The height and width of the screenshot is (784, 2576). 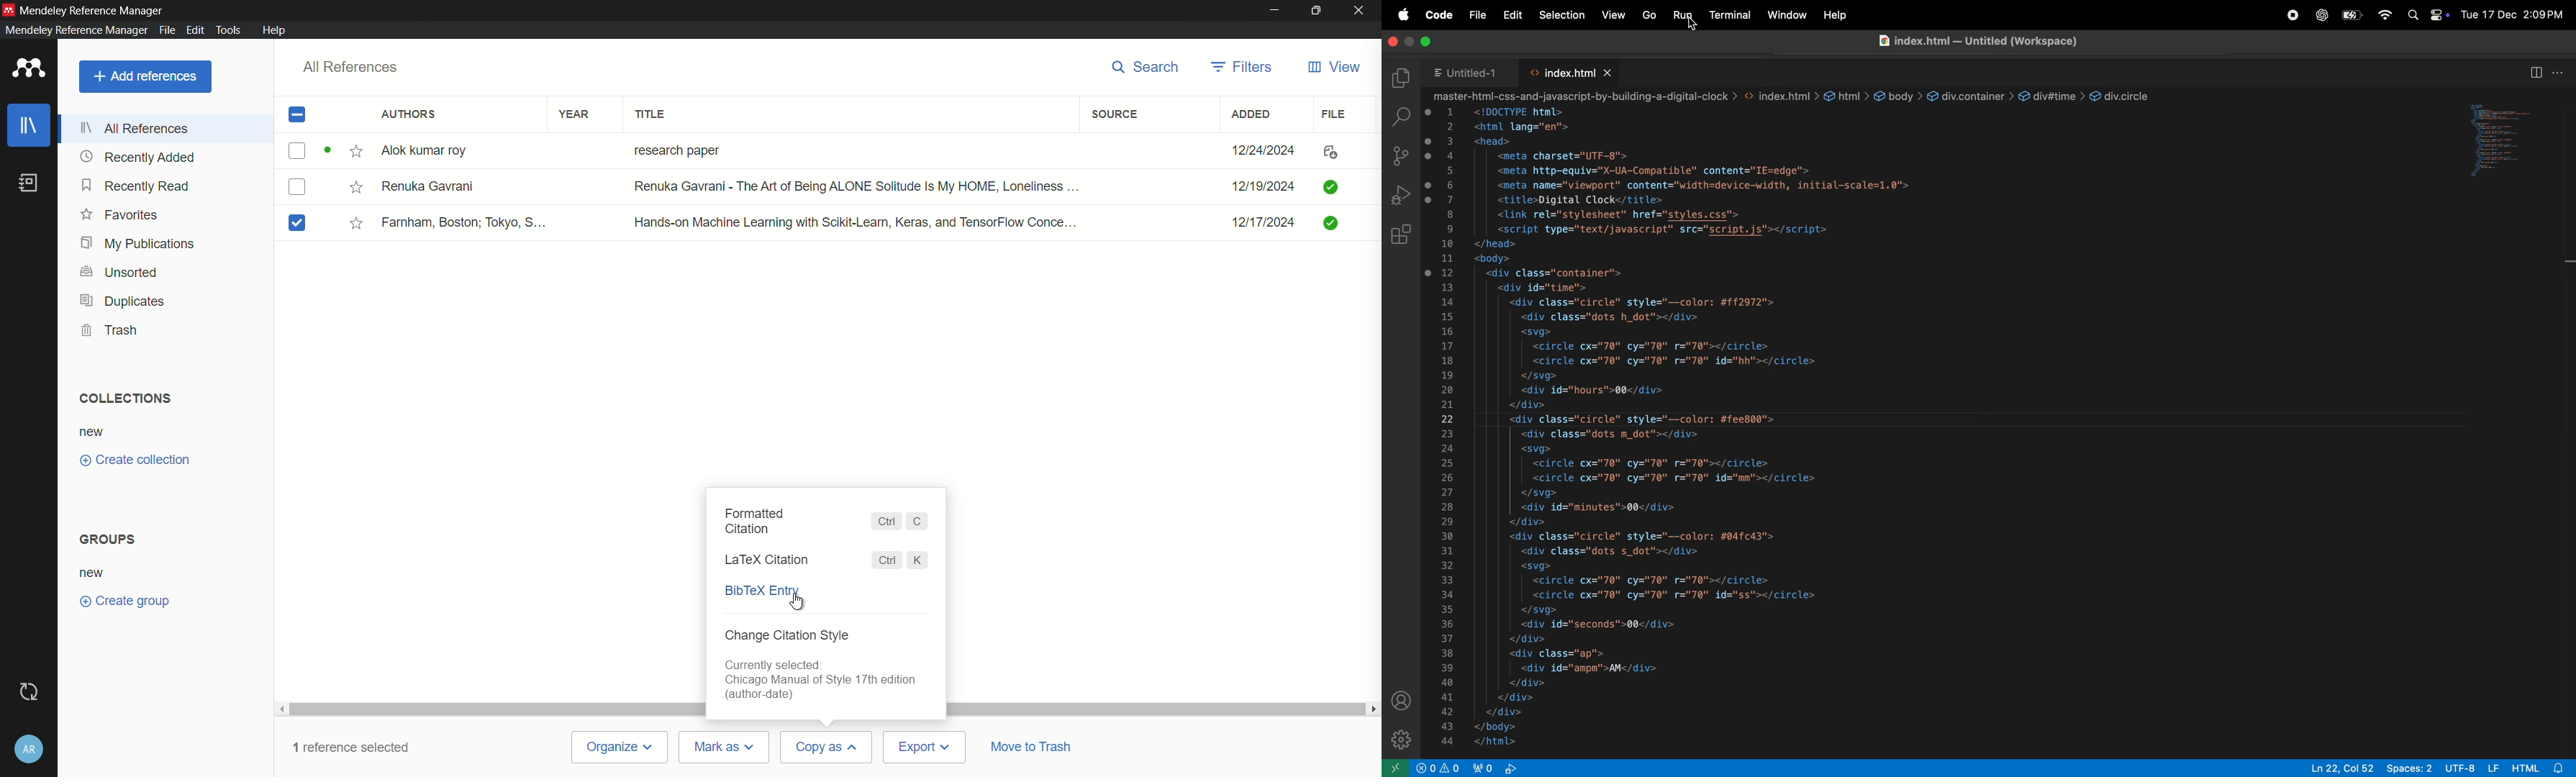 What do you see at coordinates (1452, 768) in the screenshot?
I see `alert` at bounding box center [1452, 768].